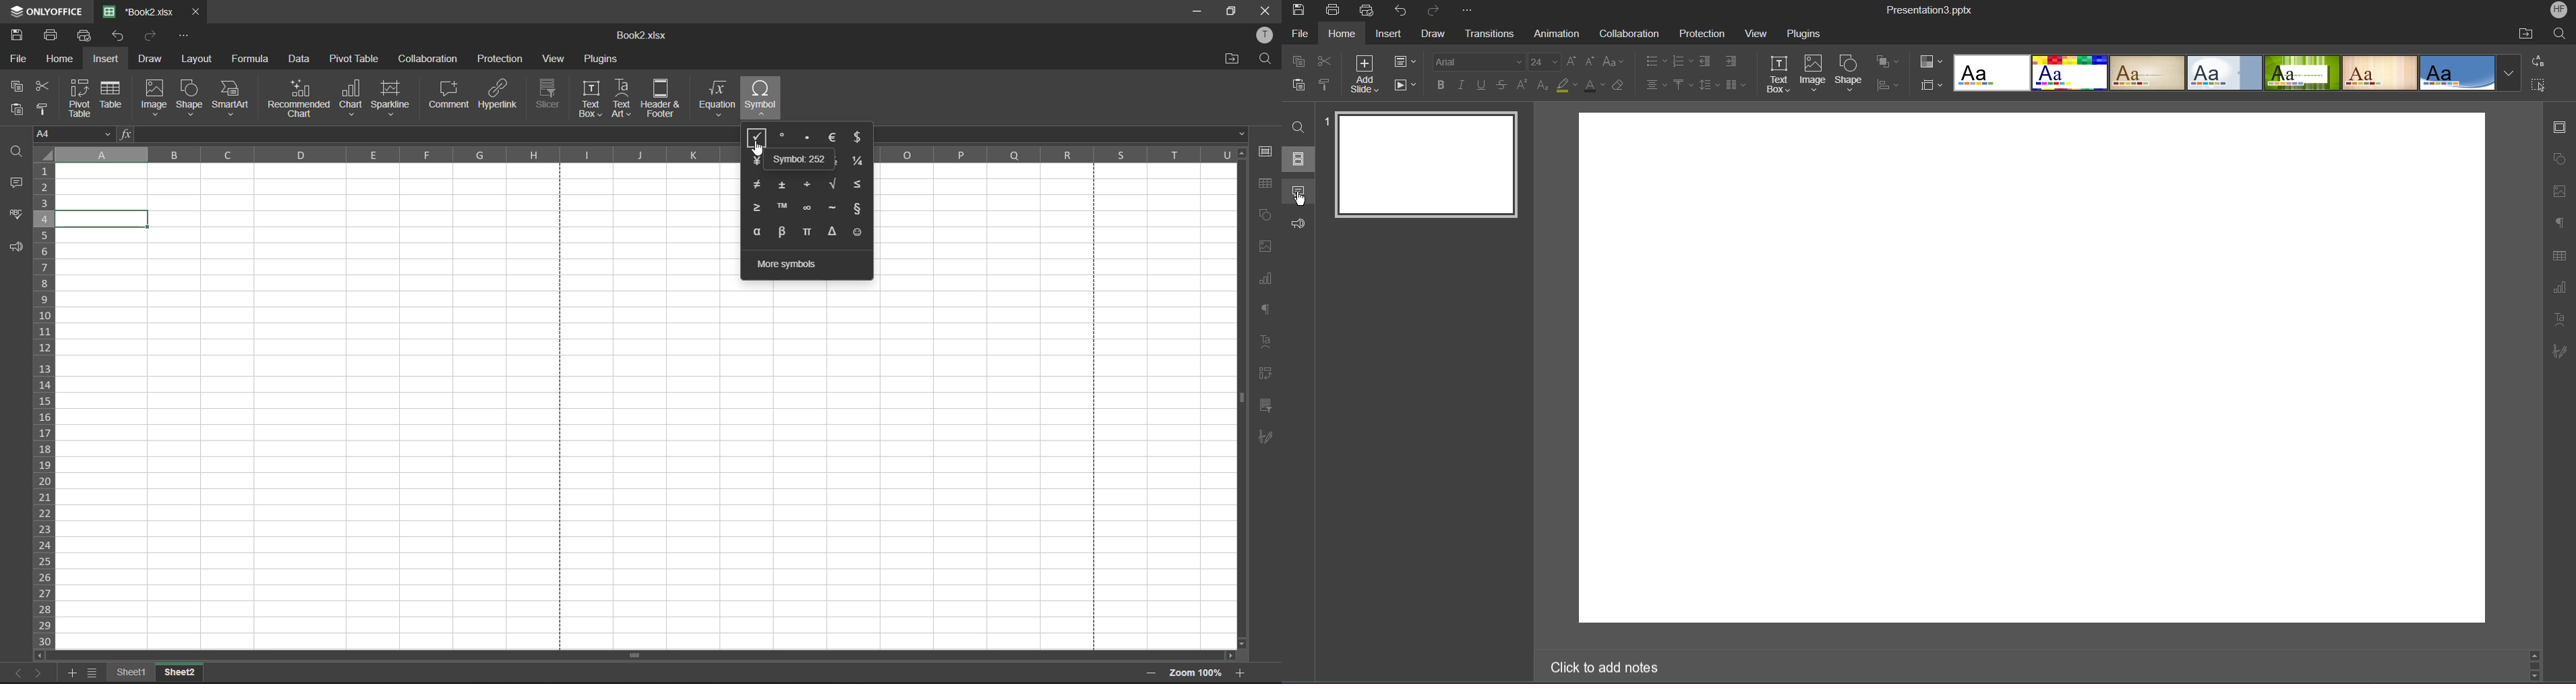 The width and height of the screenshot is (2576, 700). What do you see at coordinates (758, 232) in the screenshot?
I see `alpha` at bounding box center [758, 232].